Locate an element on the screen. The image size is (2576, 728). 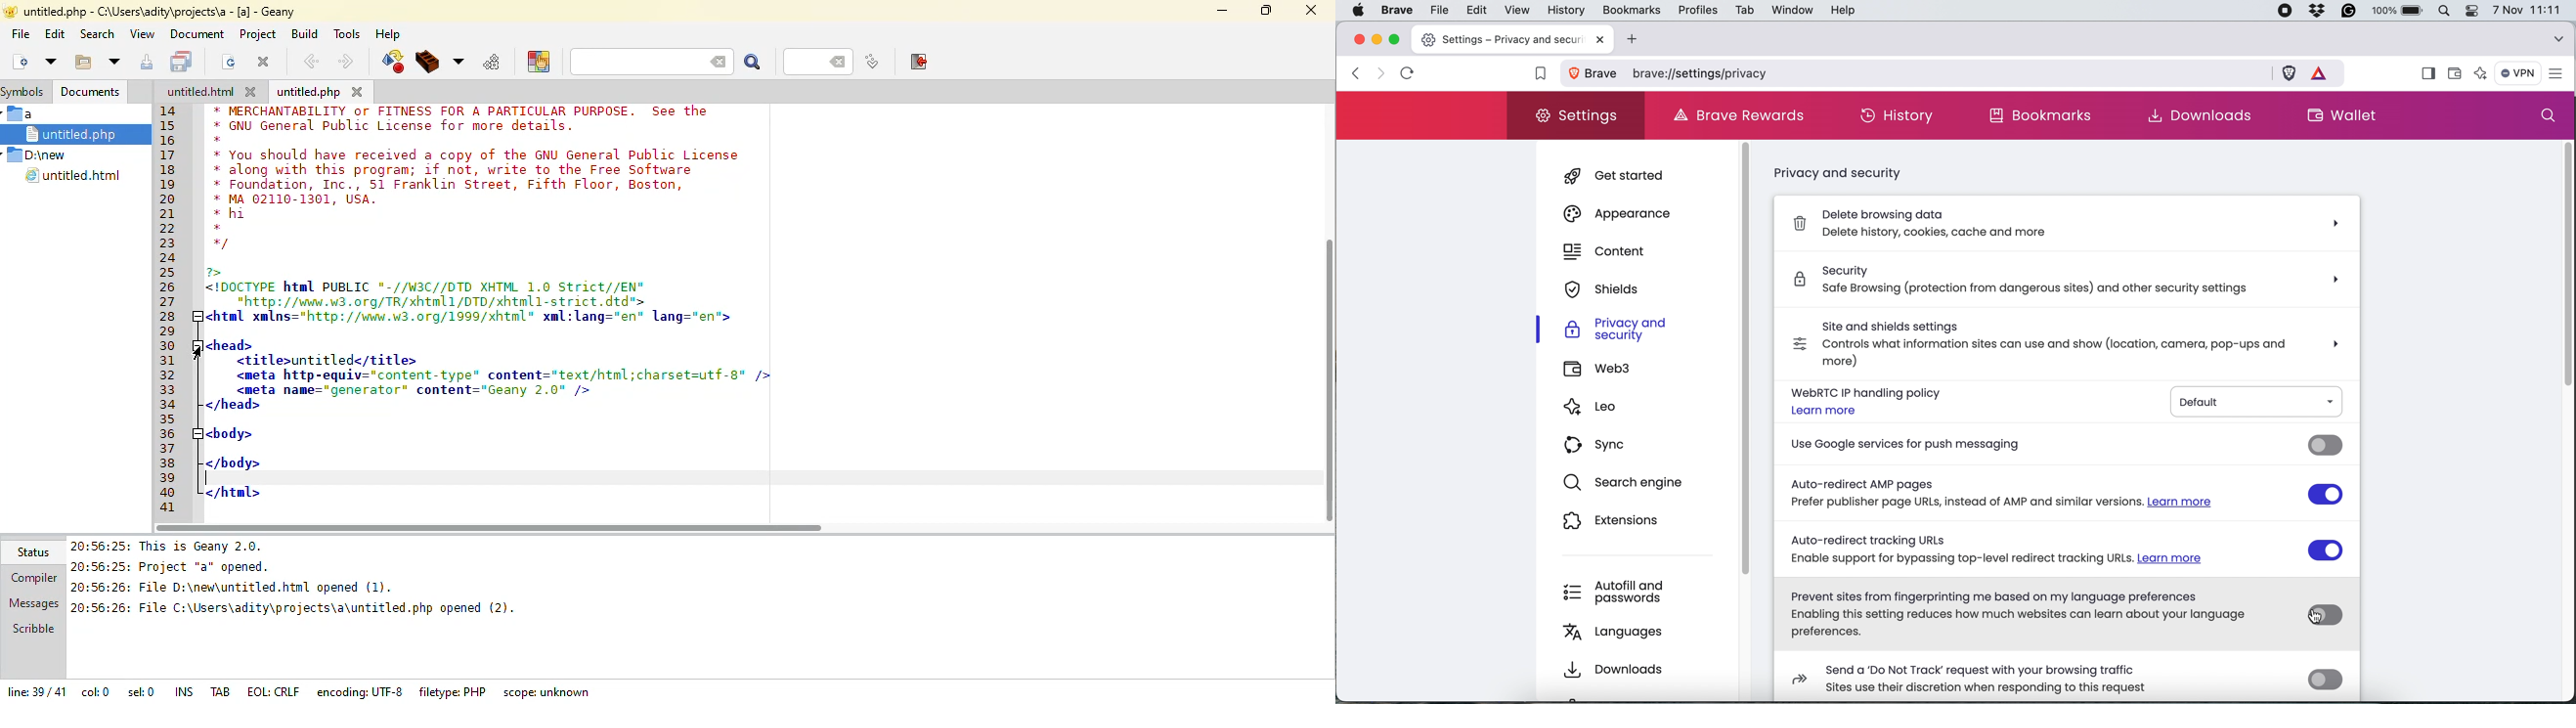
webrtc ip handling policy is located at coordinates (1865, 392).